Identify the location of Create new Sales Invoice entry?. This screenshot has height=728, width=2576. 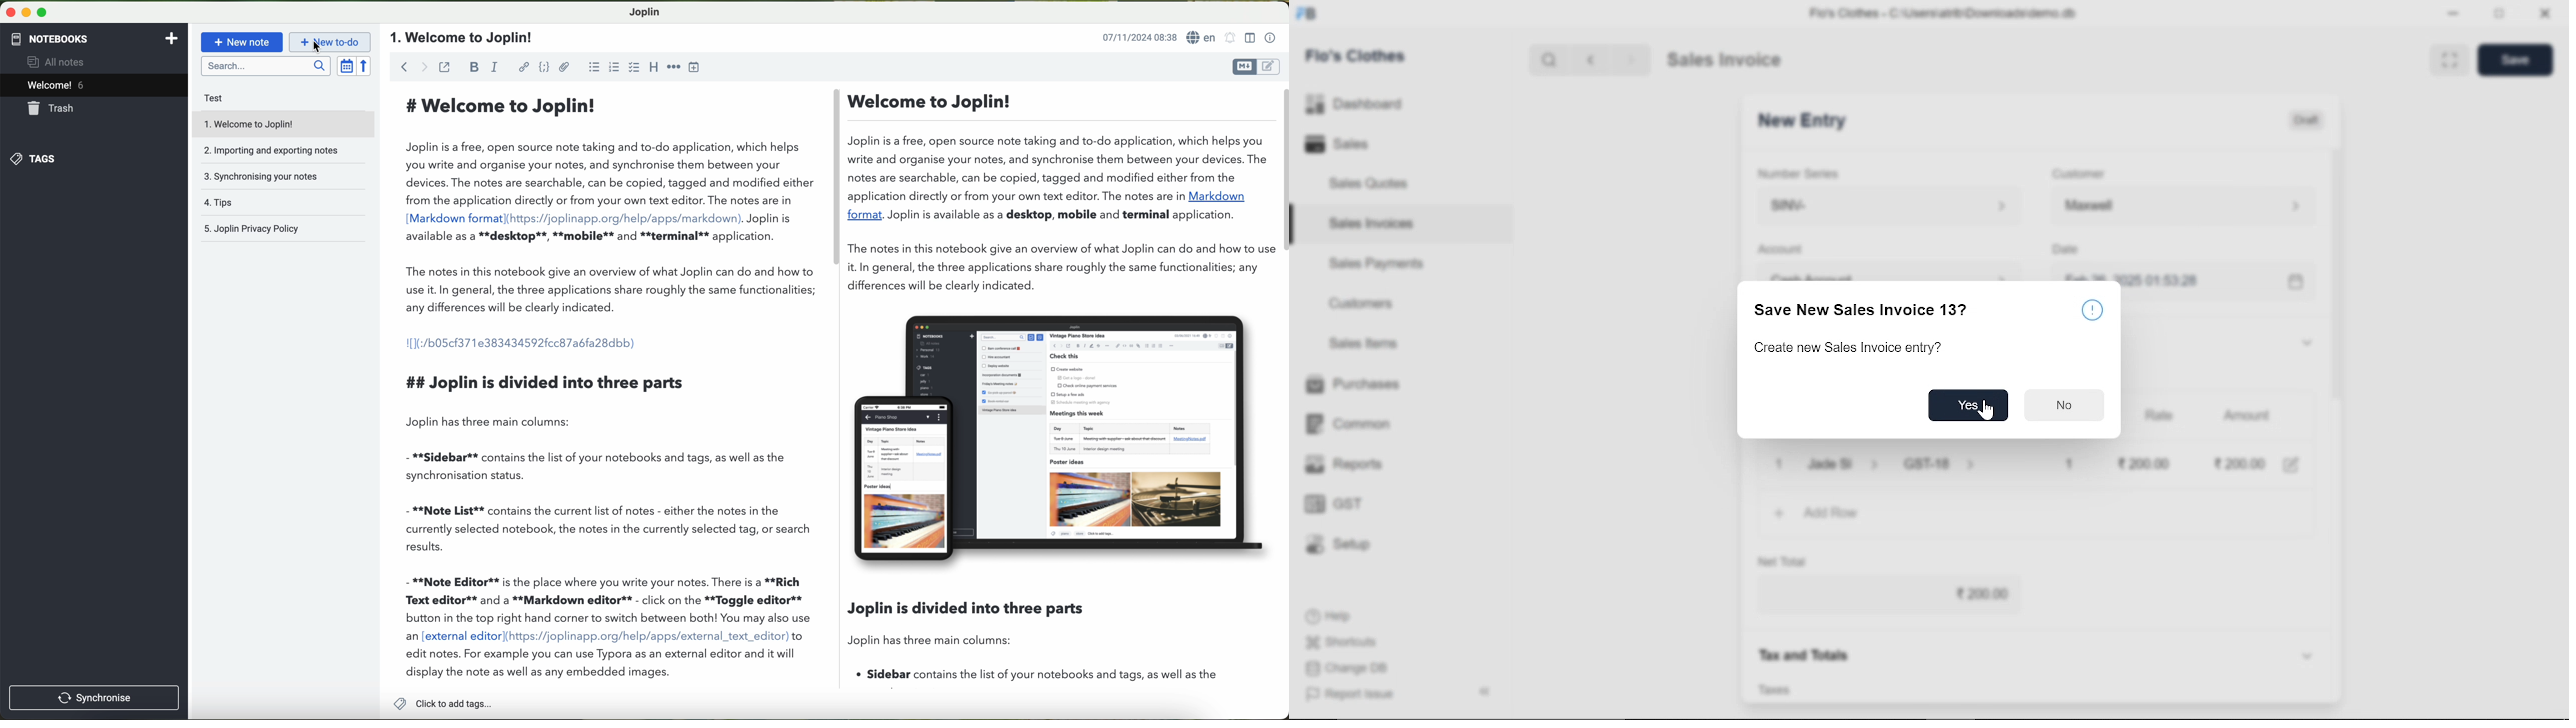
(1851, 348).